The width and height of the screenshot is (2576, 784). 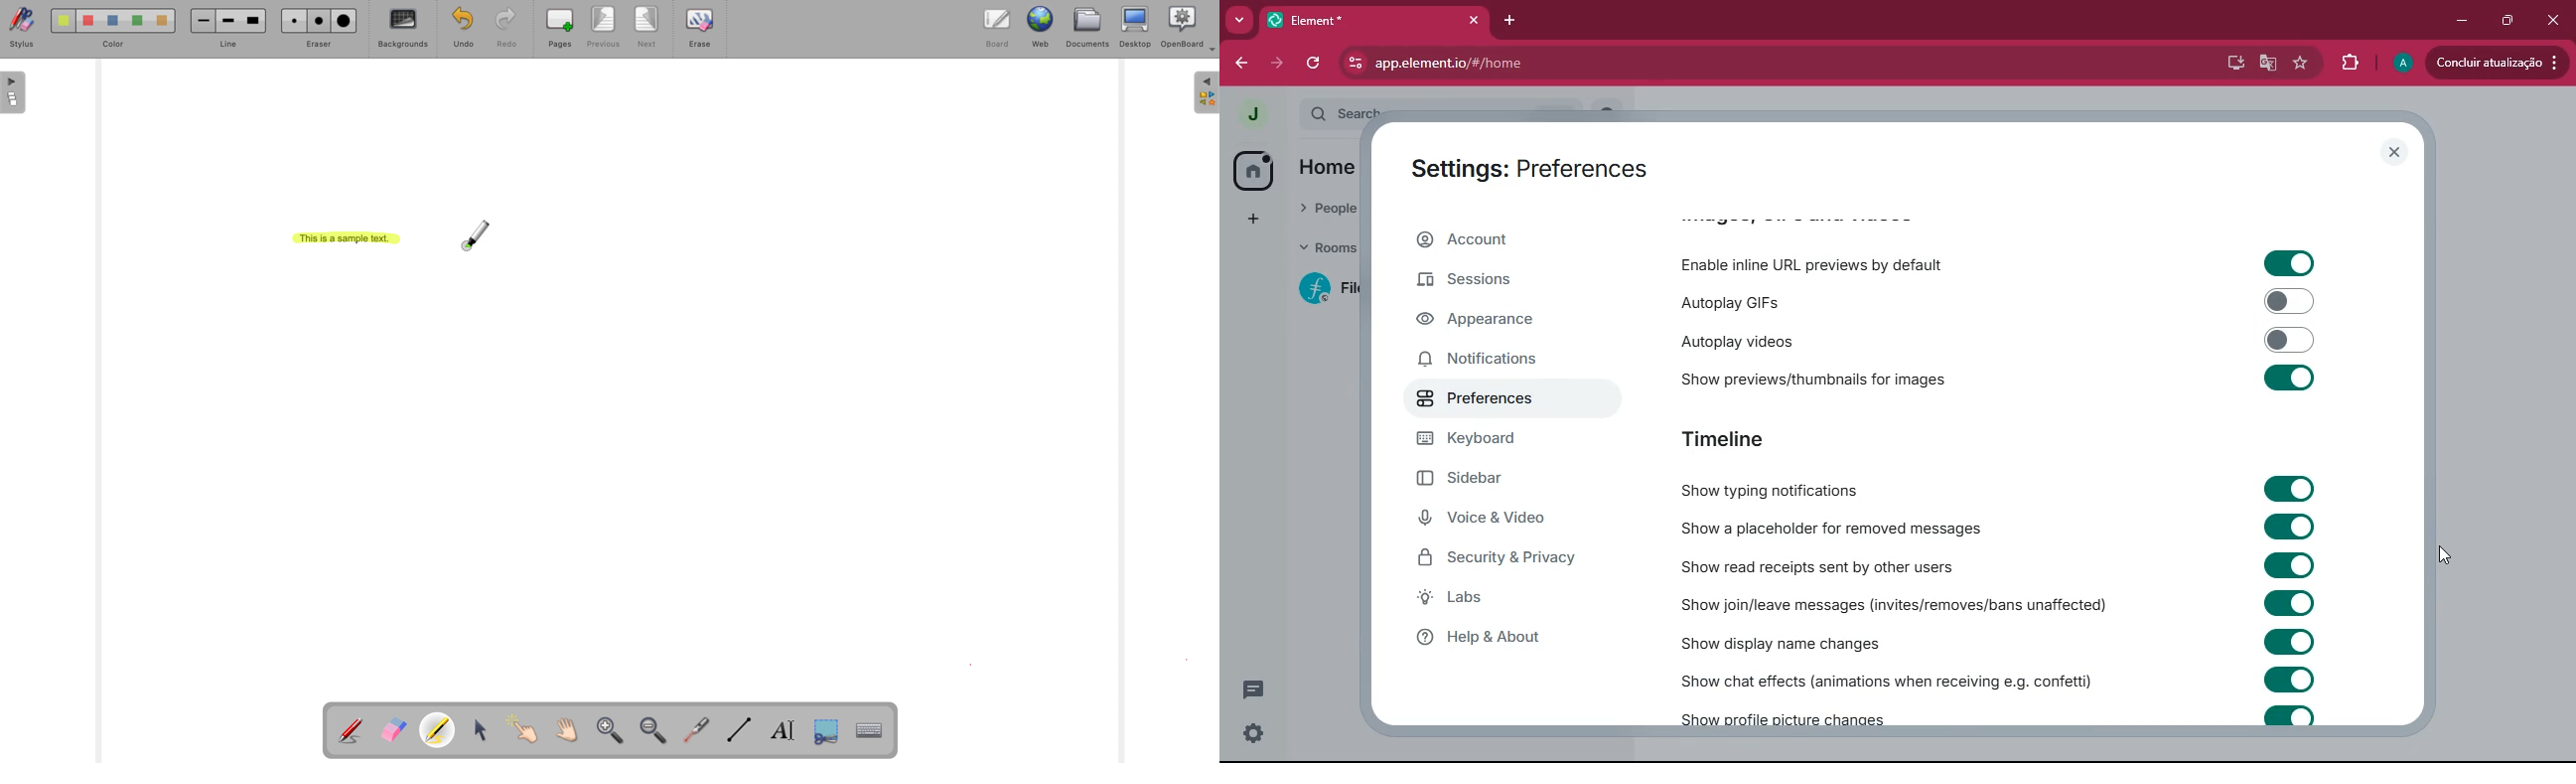 I want to click on draw lines, so click(x=739, y=729).